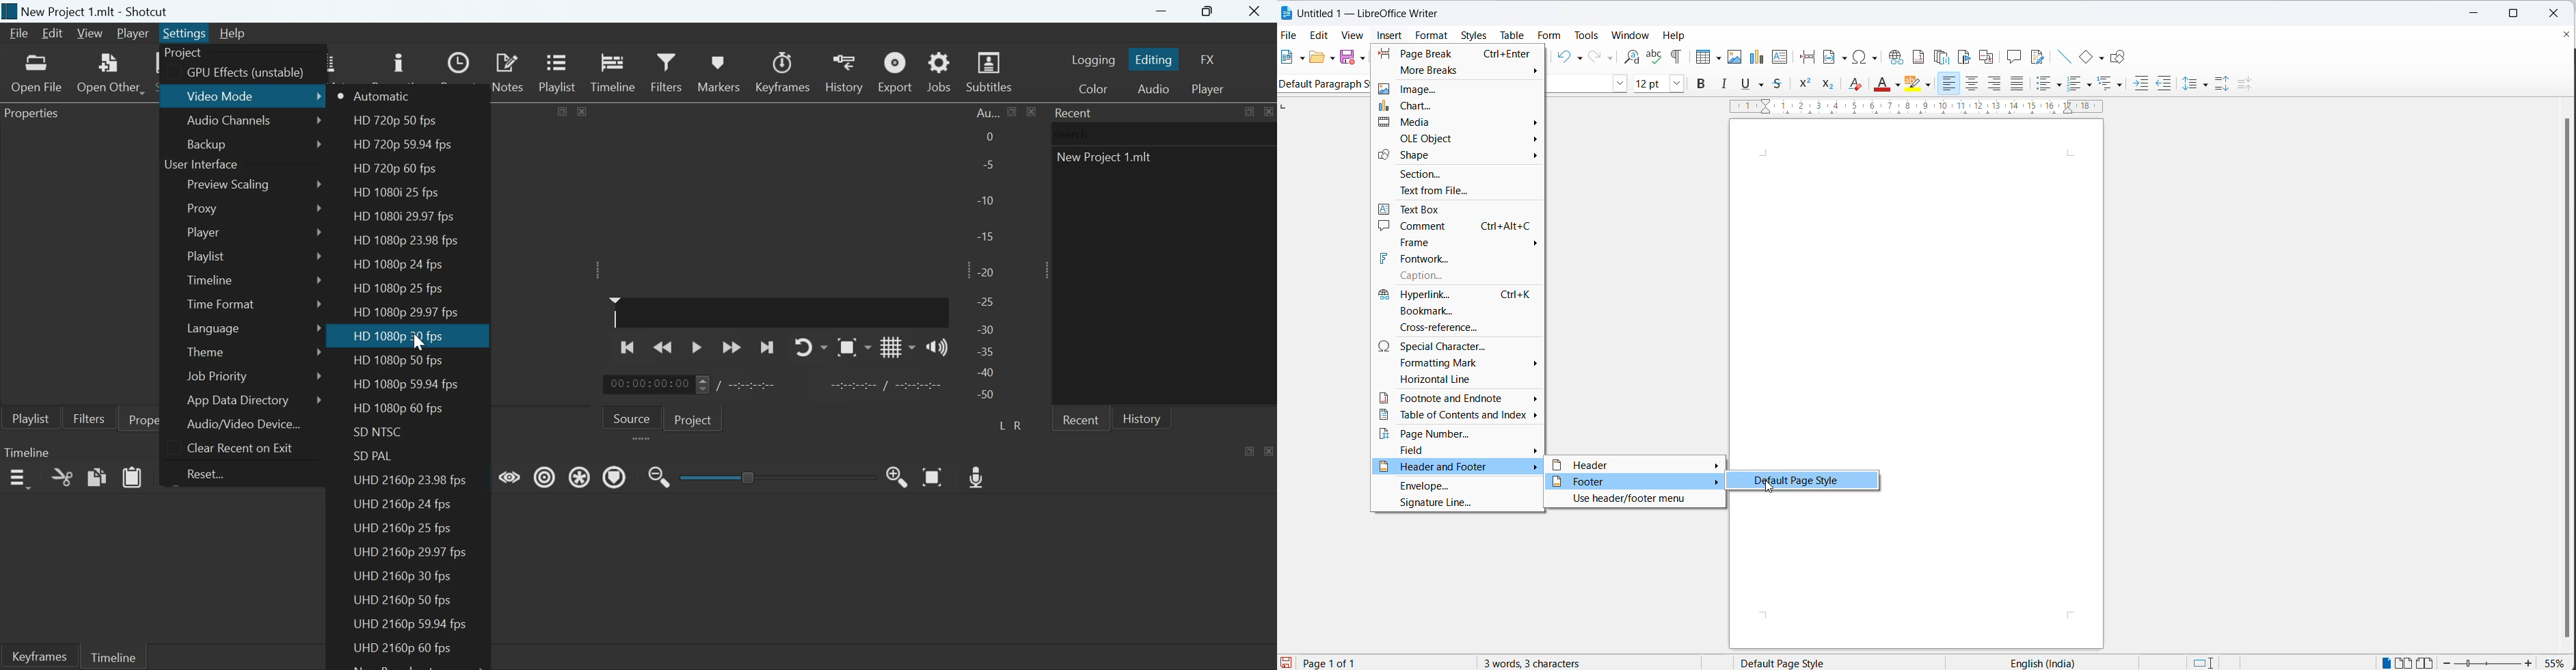 The width and height of the screenshot is (2576, 672). Describe the element at coordinates (97, 11) in the screenshot. I see `New Project 1.mlt - Shotcut` at that location.